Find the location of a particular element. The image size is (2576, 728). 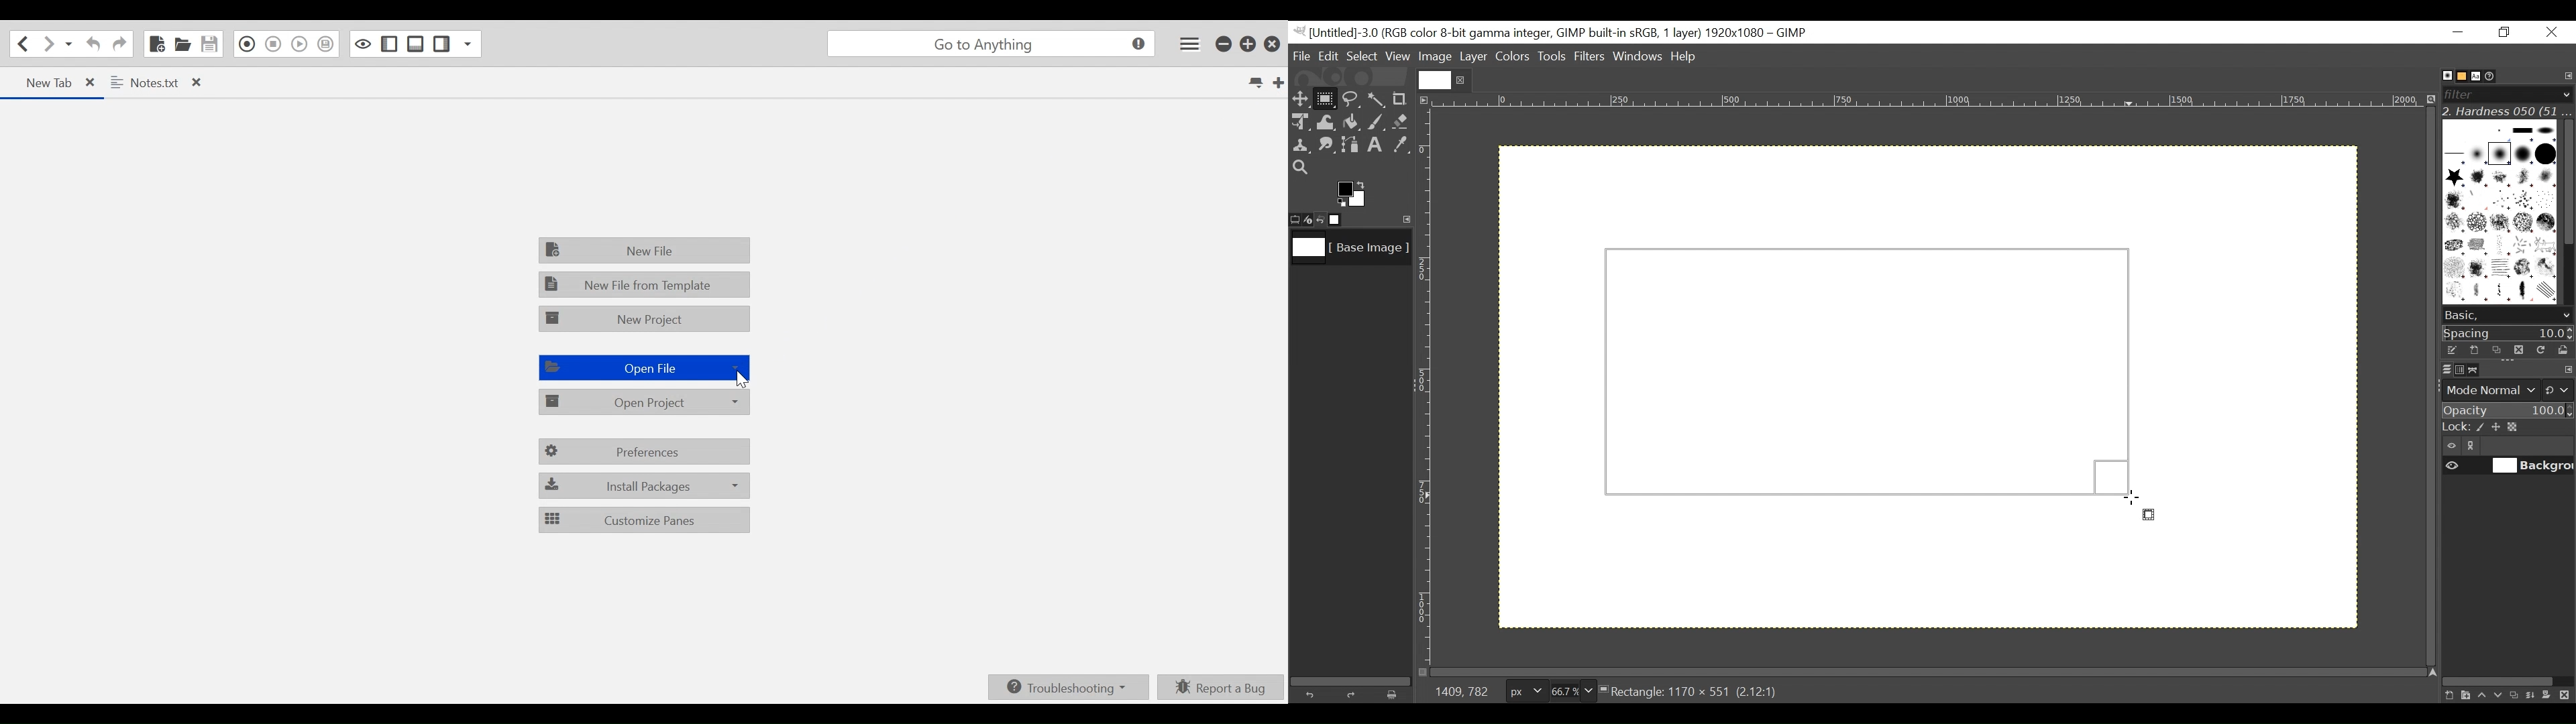

Channels is located at coordinates (2457, 369).